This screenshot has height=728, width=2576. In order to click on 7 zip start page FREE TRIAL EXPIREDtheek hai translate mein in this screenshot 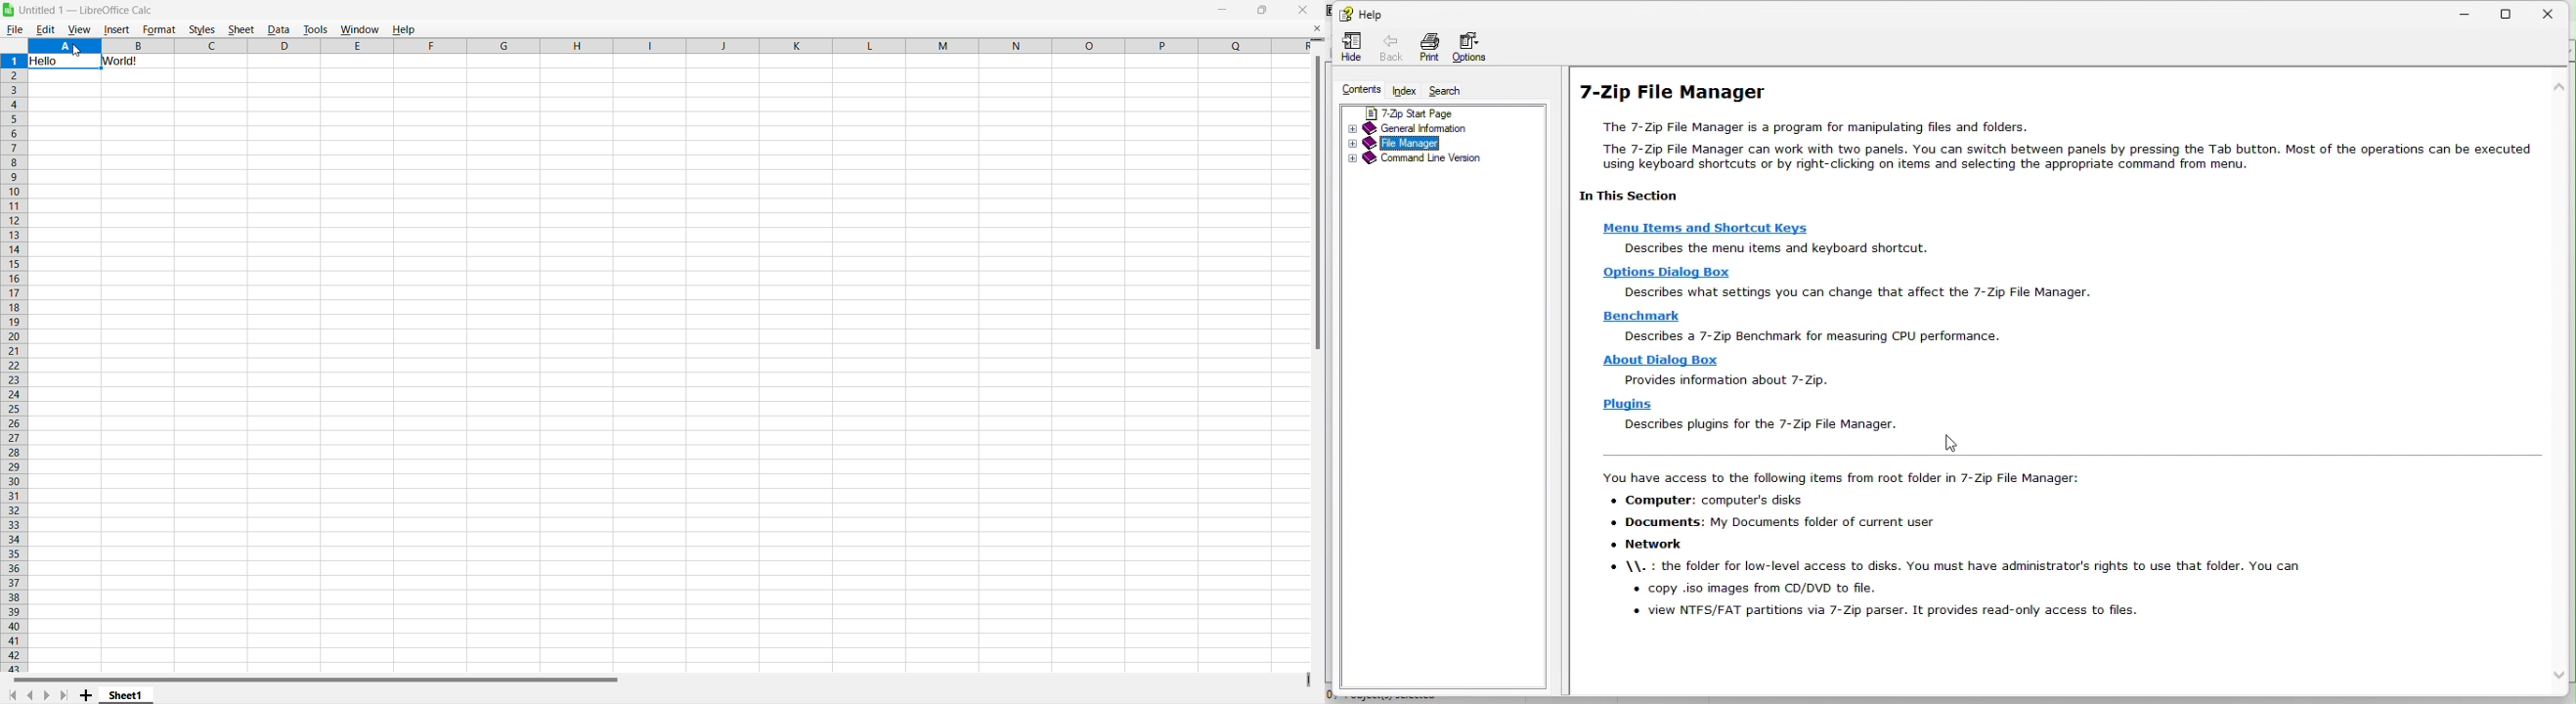, I will do `click(1442, 112)`.